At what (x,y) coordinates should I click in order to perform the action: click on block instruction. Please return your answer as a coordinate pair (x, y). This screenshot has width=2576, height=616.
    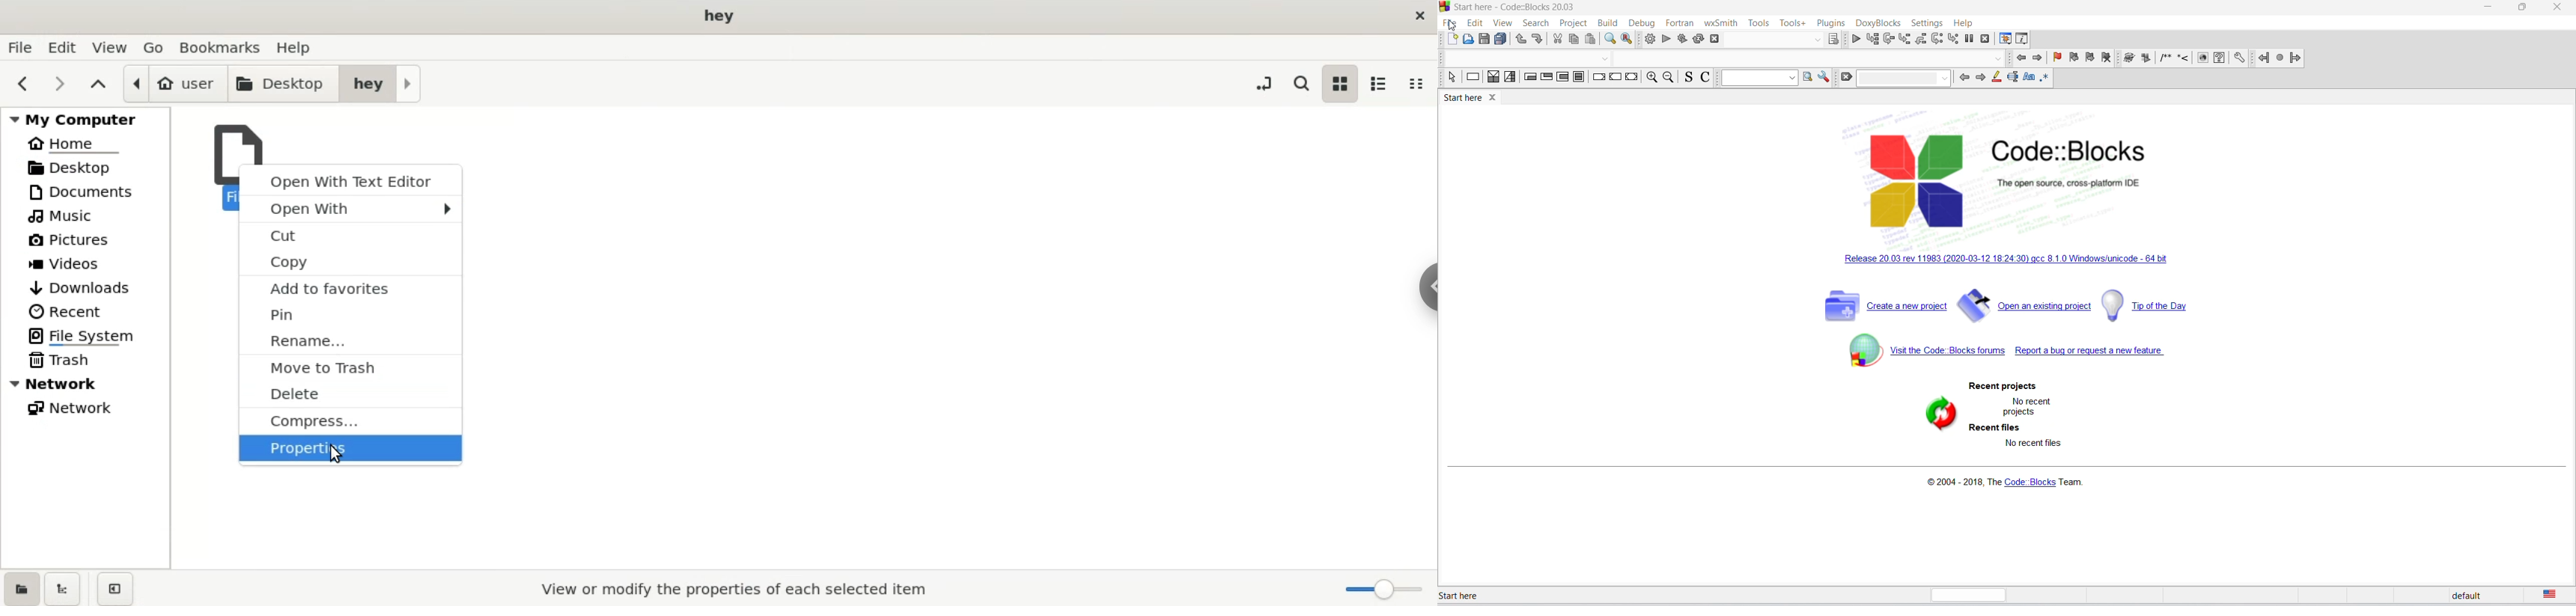
    Looking at the image, I should click on (1578, 79).